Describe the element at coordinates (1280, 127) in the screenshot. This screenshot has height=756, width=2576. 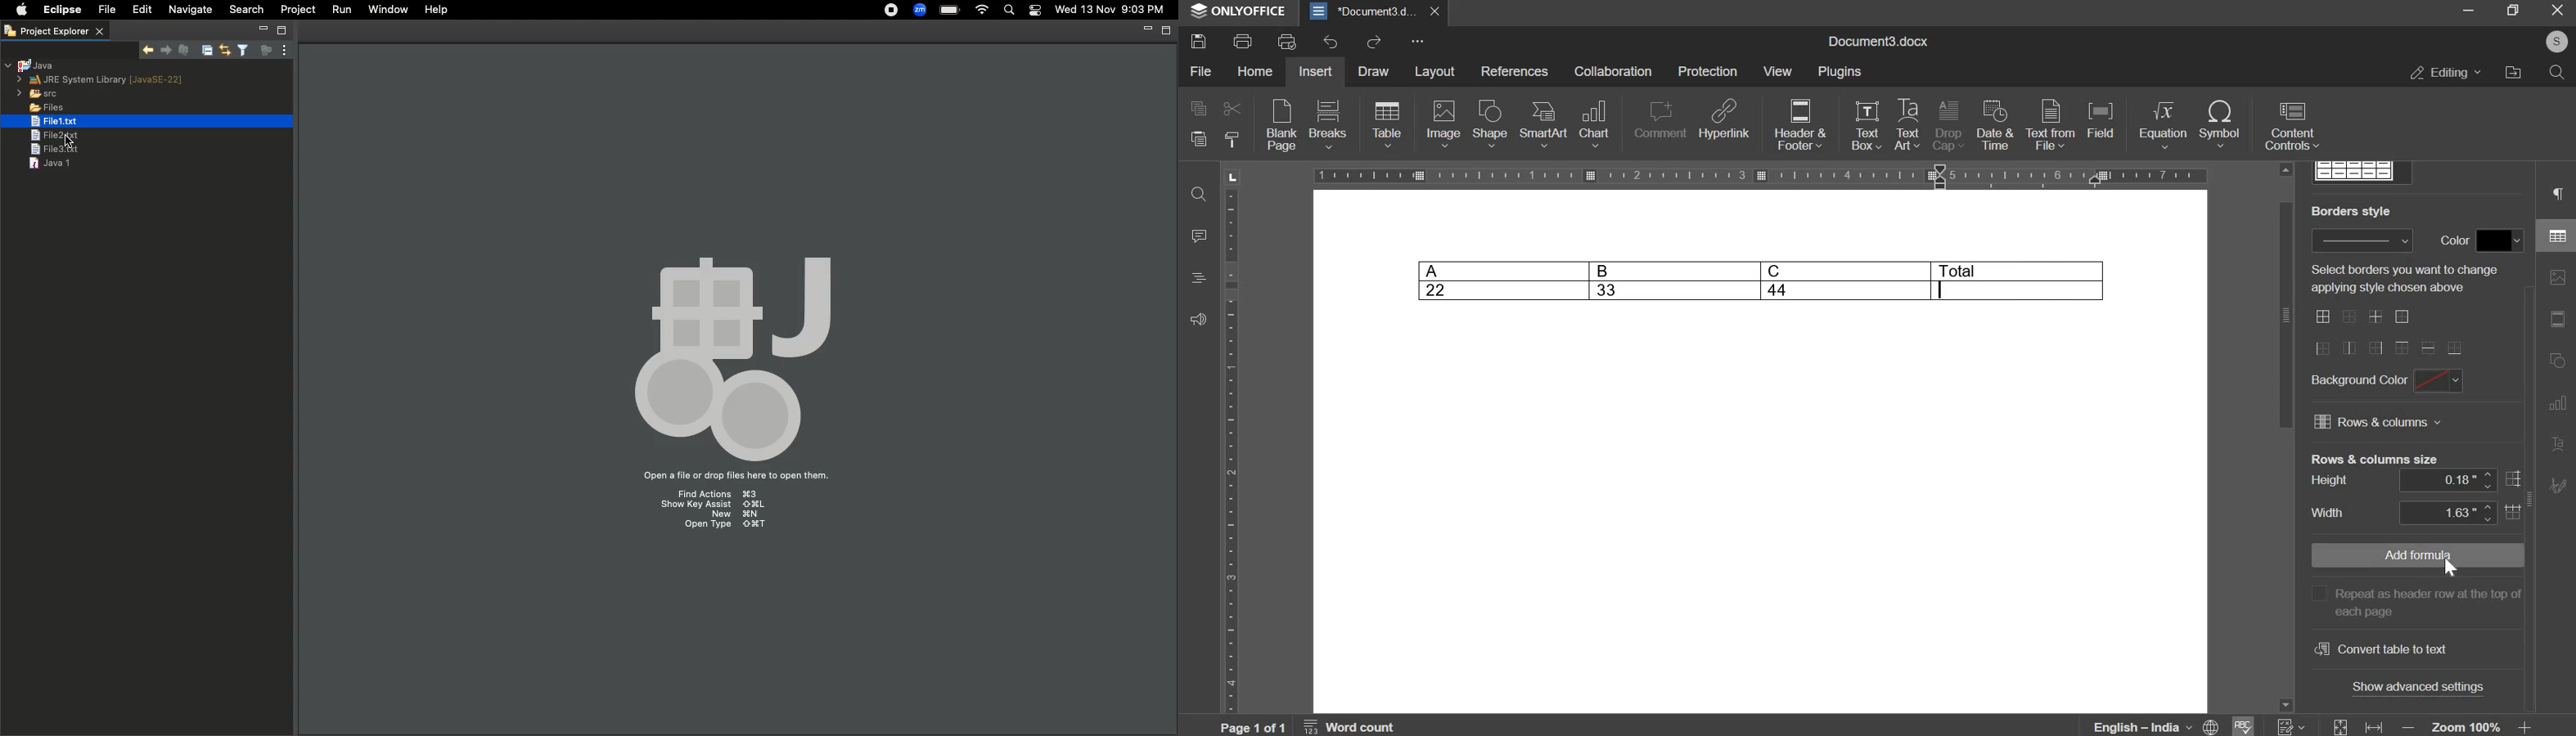
I see `blank page` at that location.